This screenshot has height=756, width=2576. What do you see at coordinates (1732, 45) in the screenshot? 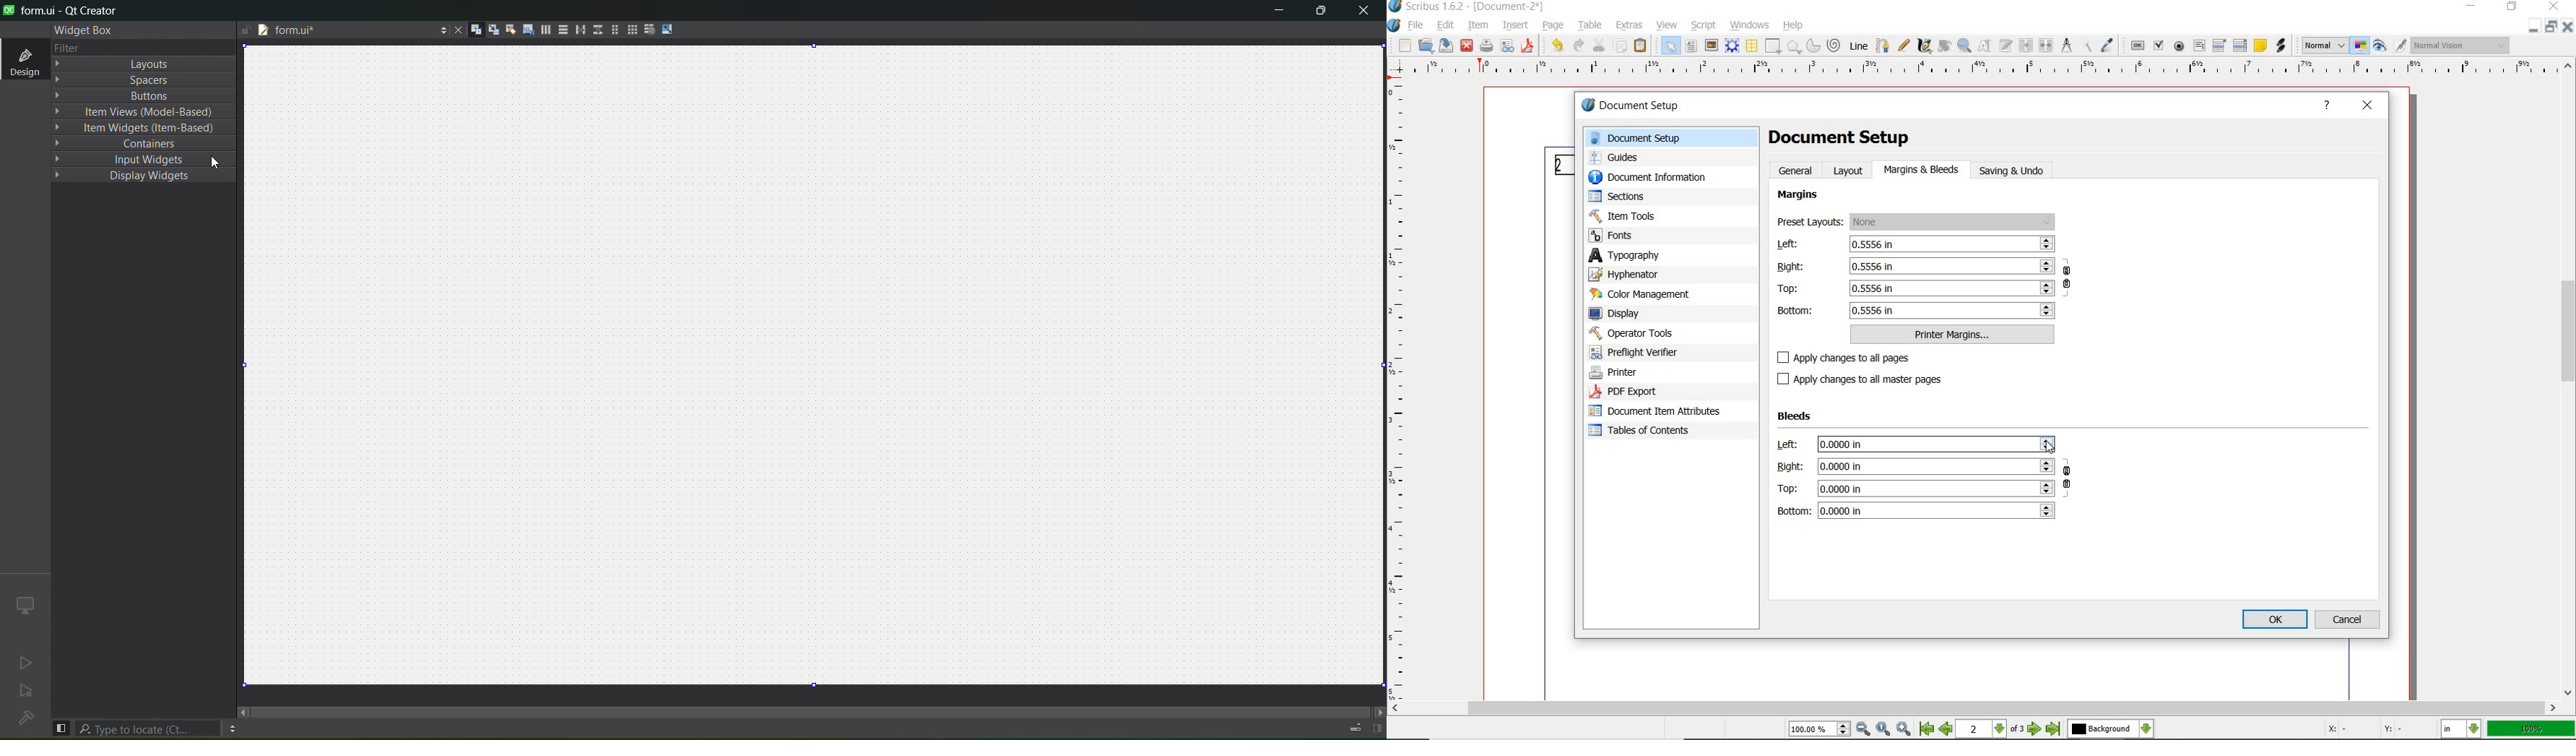
I see `render frame` at bounding box center [1732, 45].